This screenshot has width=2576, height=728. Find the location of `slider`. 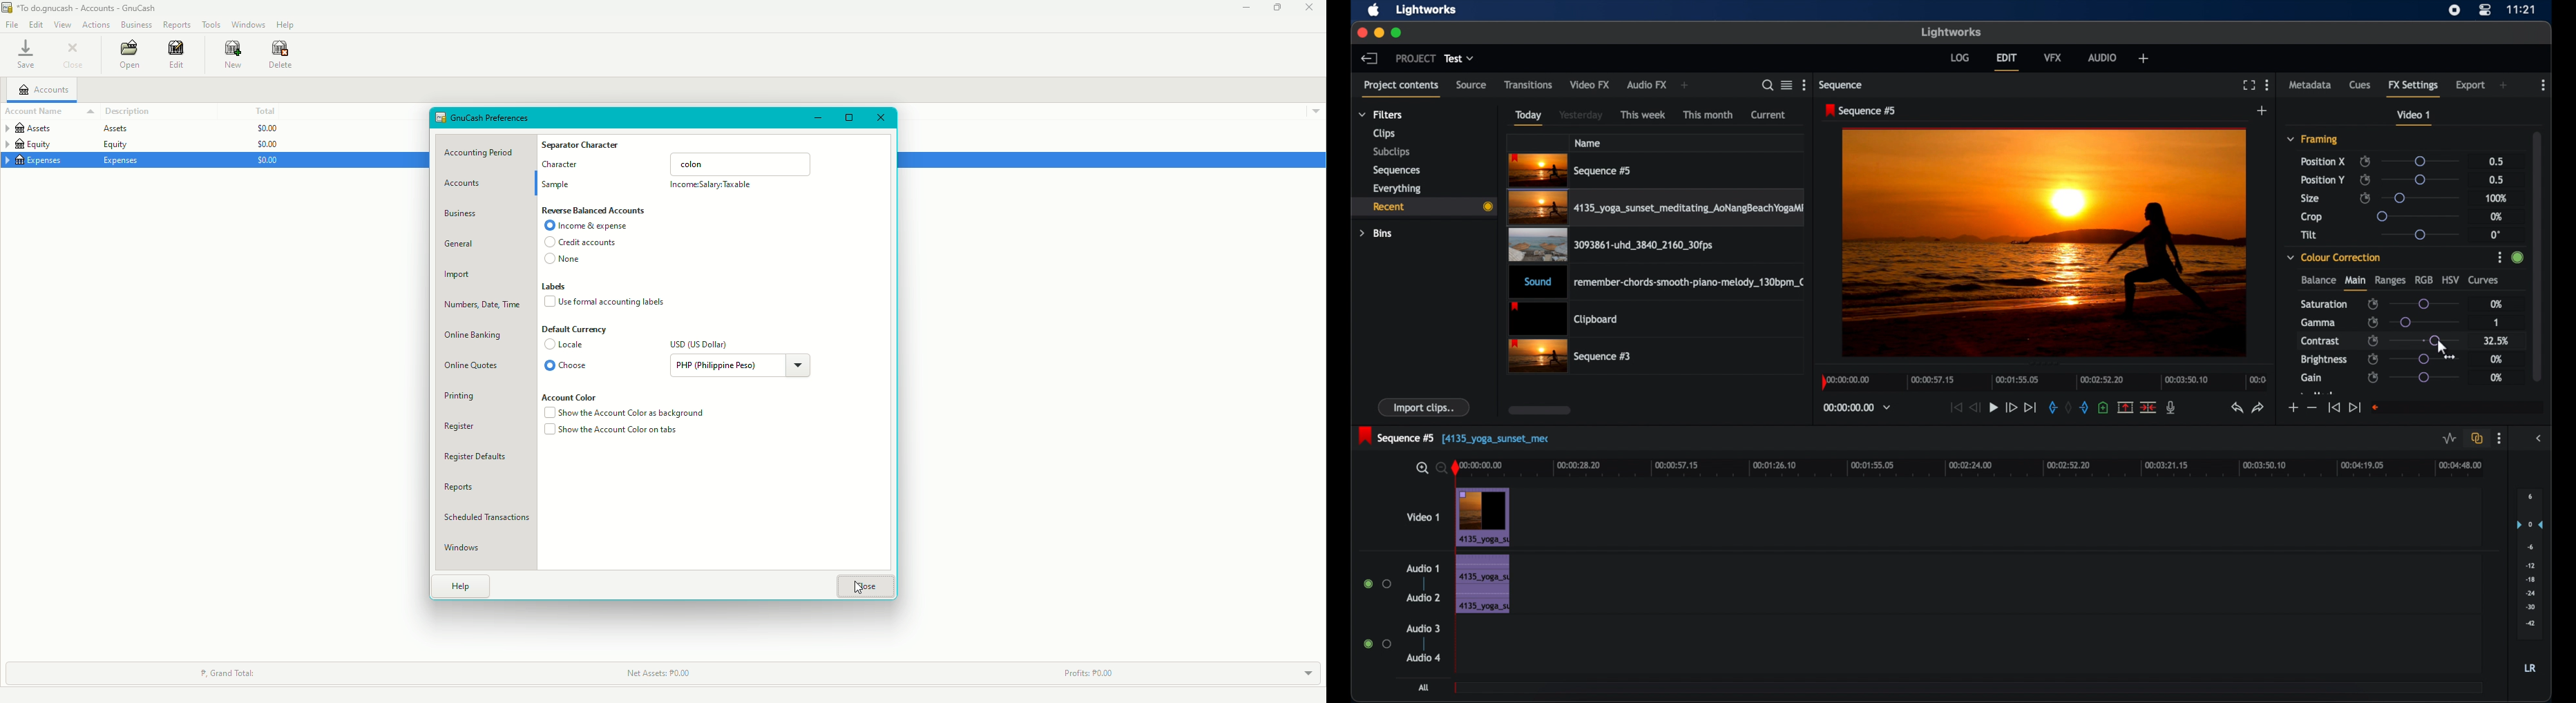

slider is located at coordinates (2423, 197).